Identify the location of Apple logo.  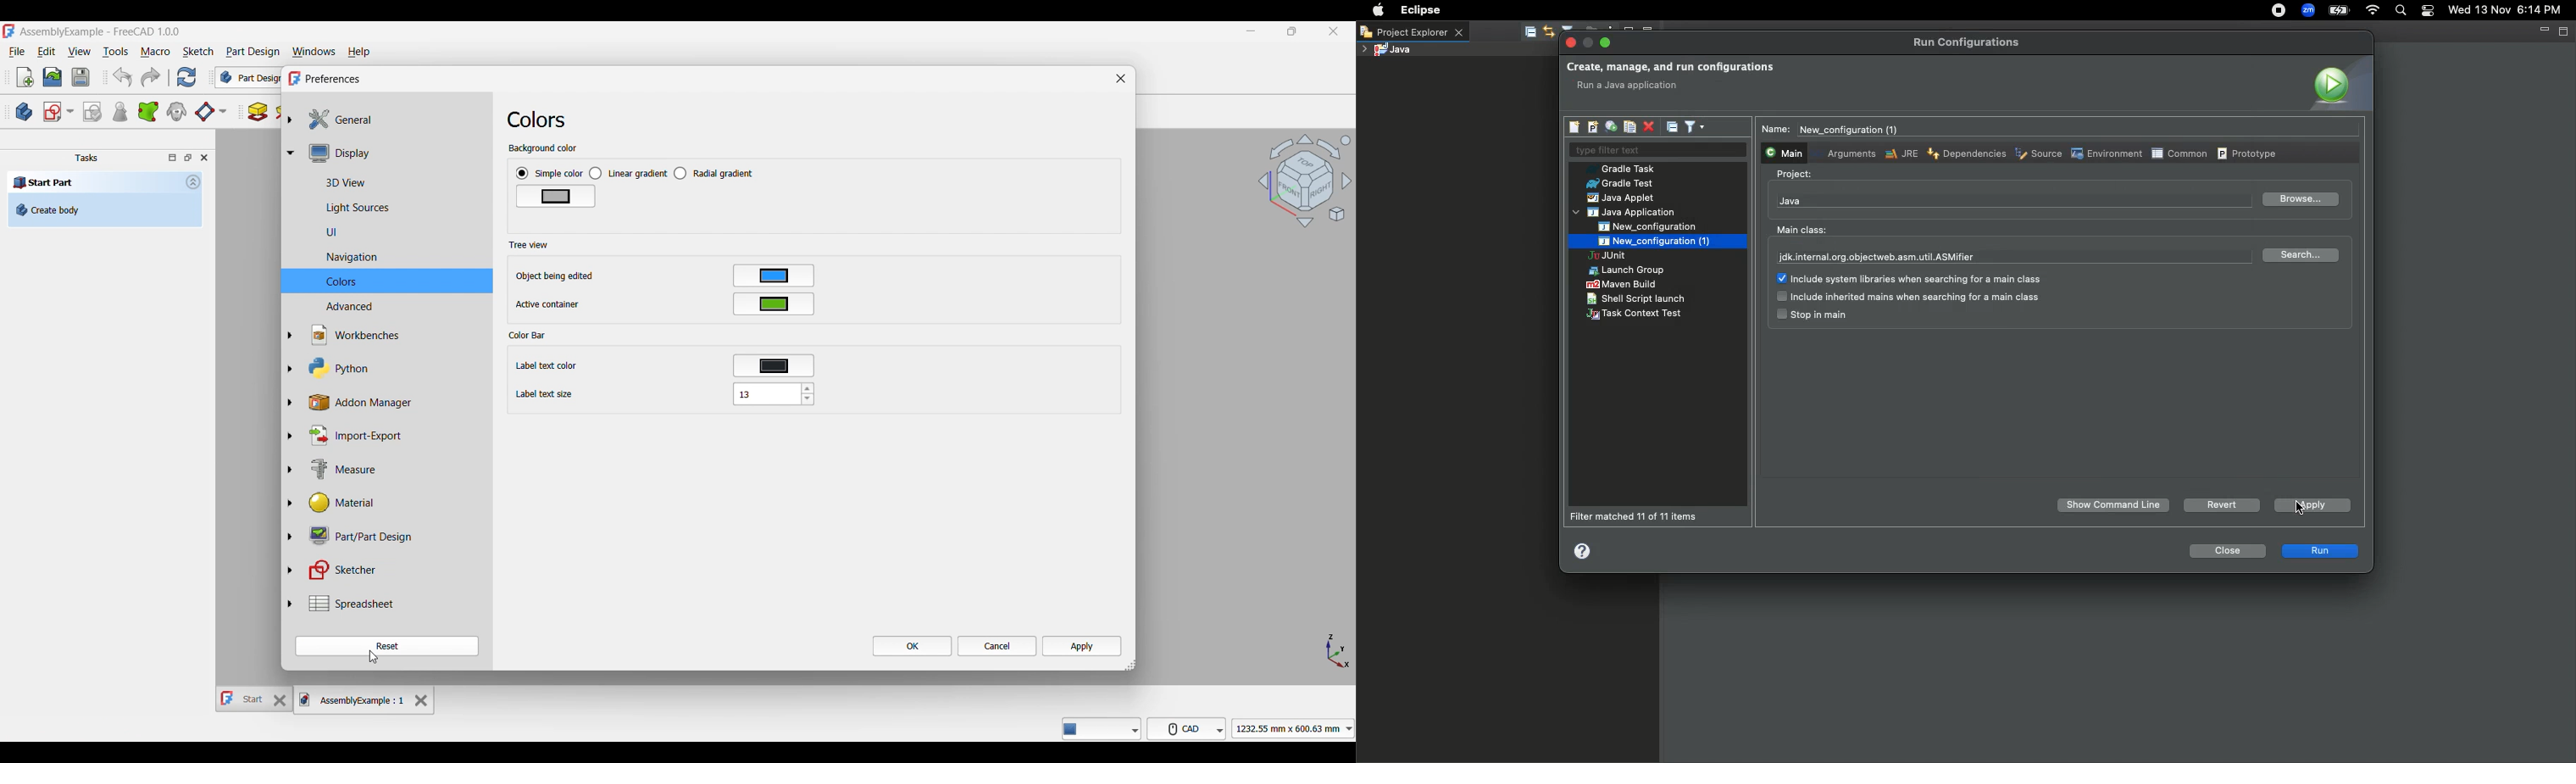
(1376, 10).